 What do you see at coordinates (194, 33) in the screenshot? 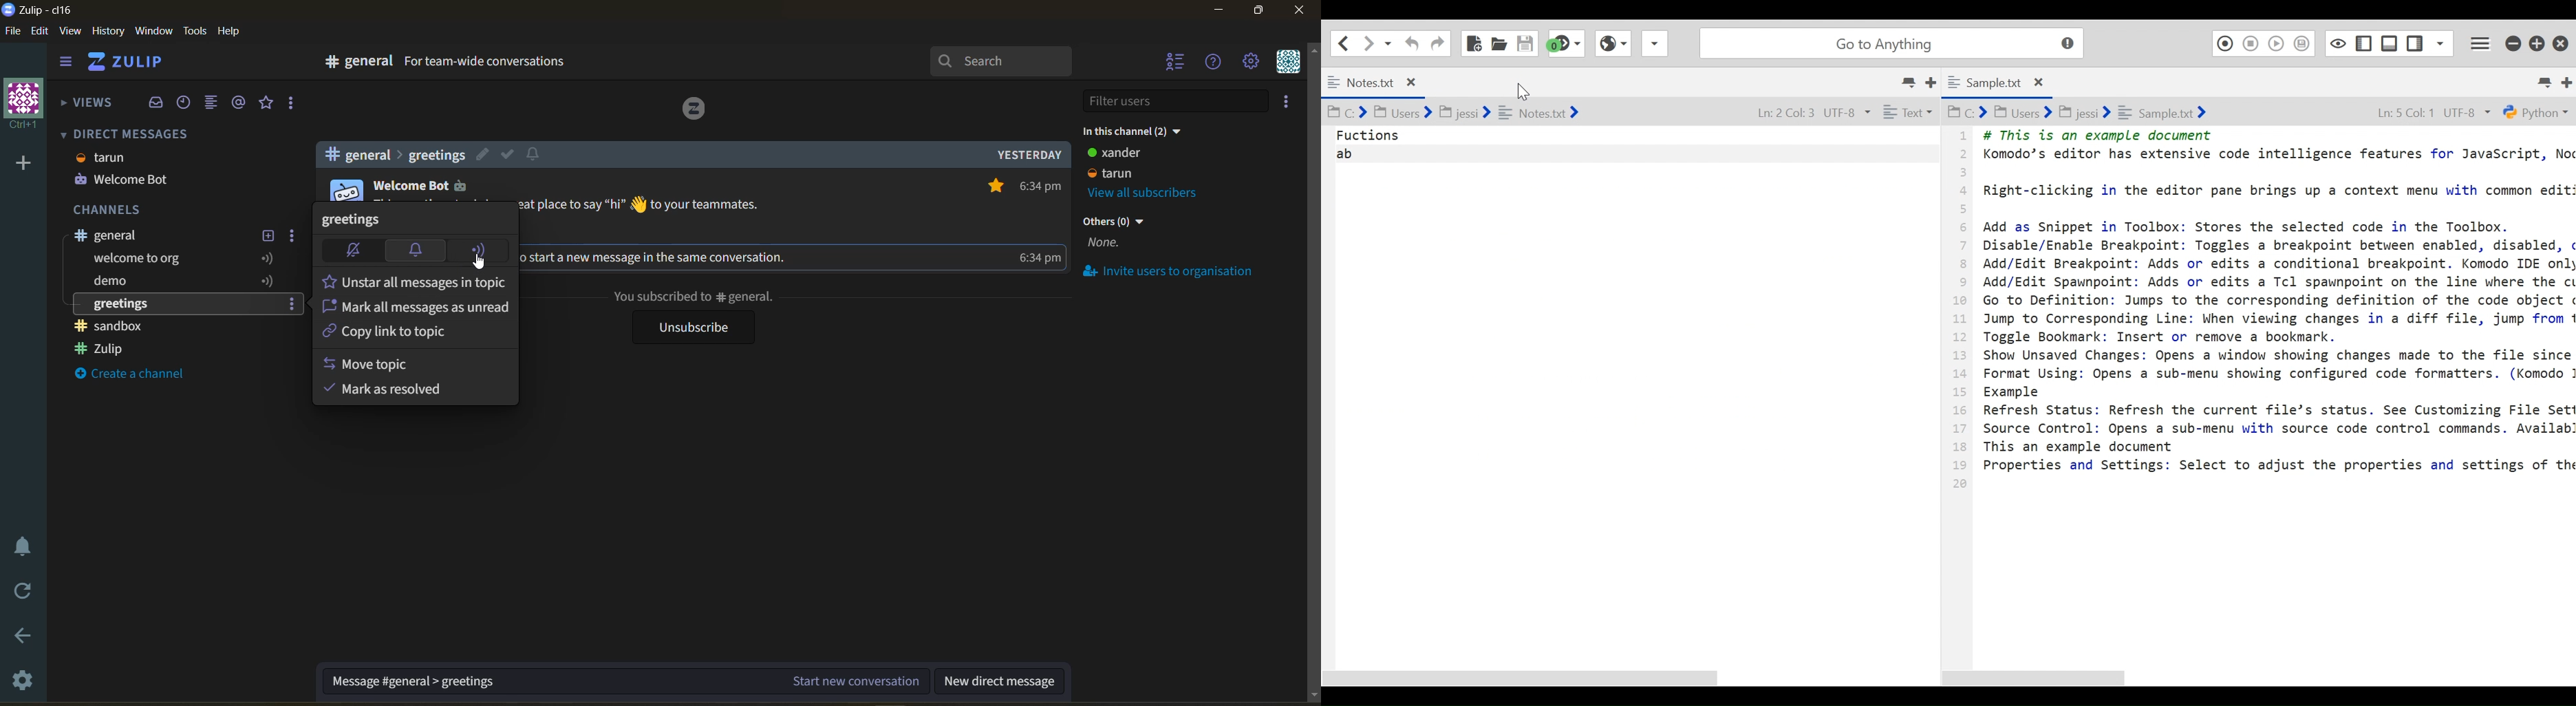
I see `tools` at bounding box center [194, 33].